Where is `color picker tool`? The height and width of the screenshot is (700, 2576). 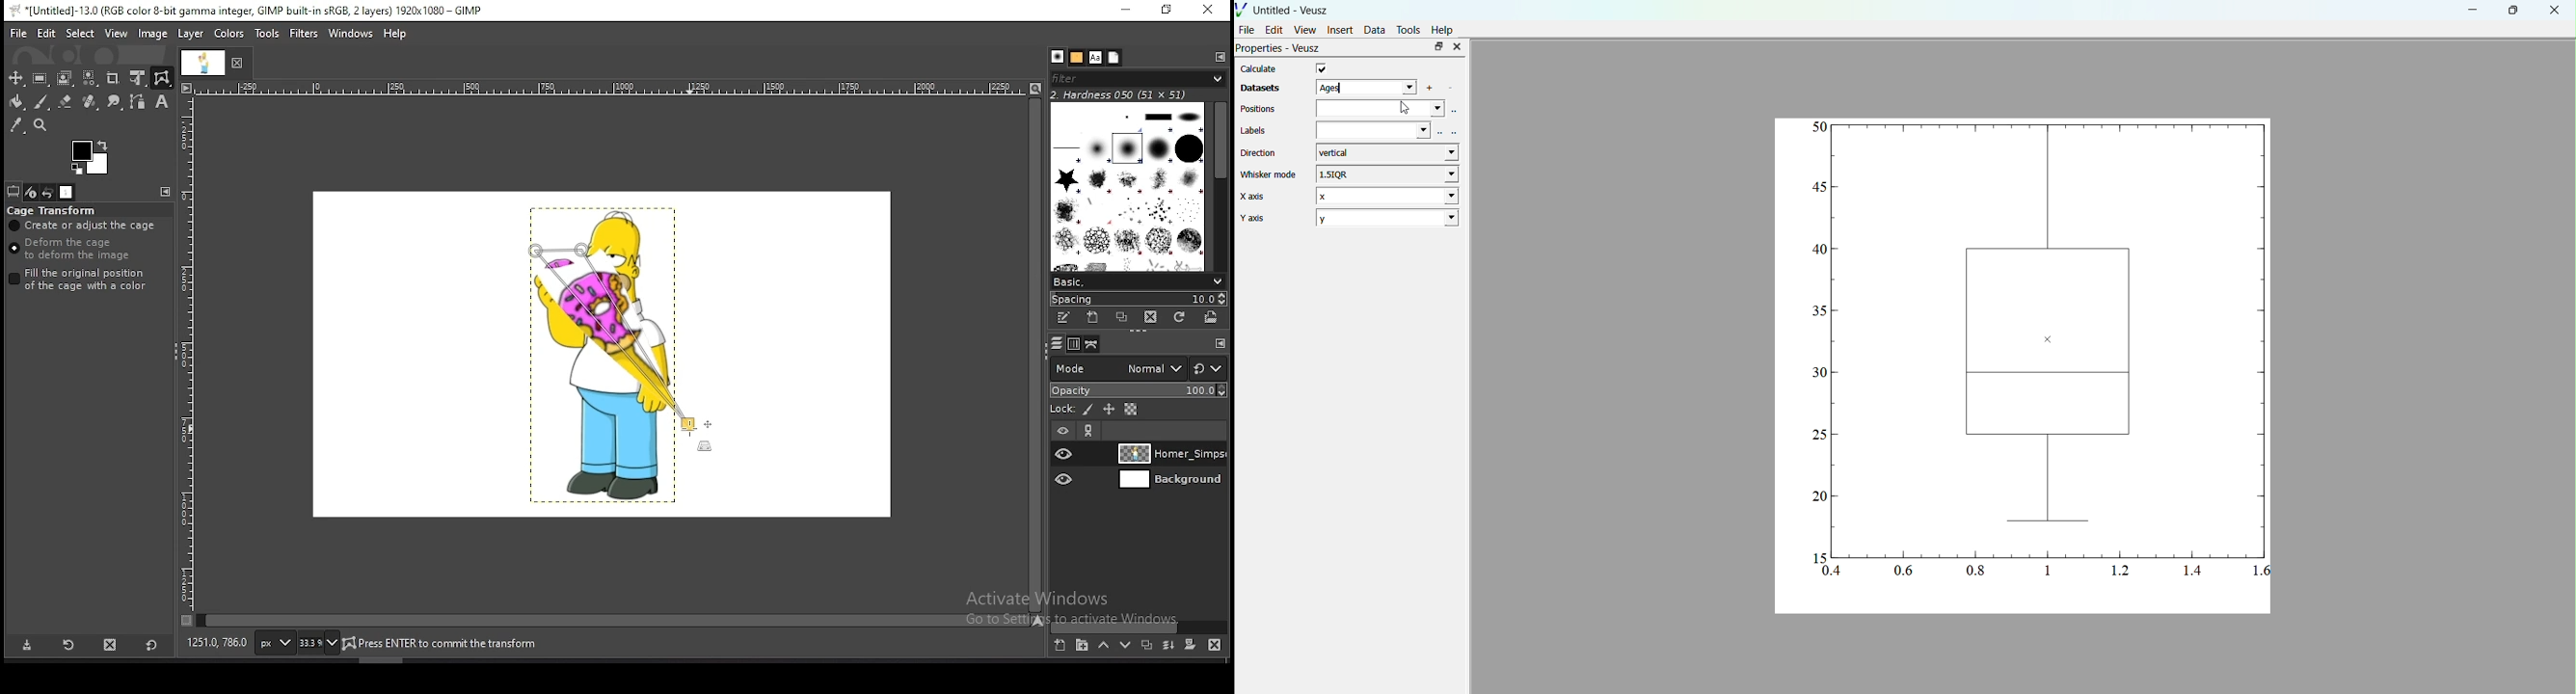
color picker tool is located at coordinates (16, 124).